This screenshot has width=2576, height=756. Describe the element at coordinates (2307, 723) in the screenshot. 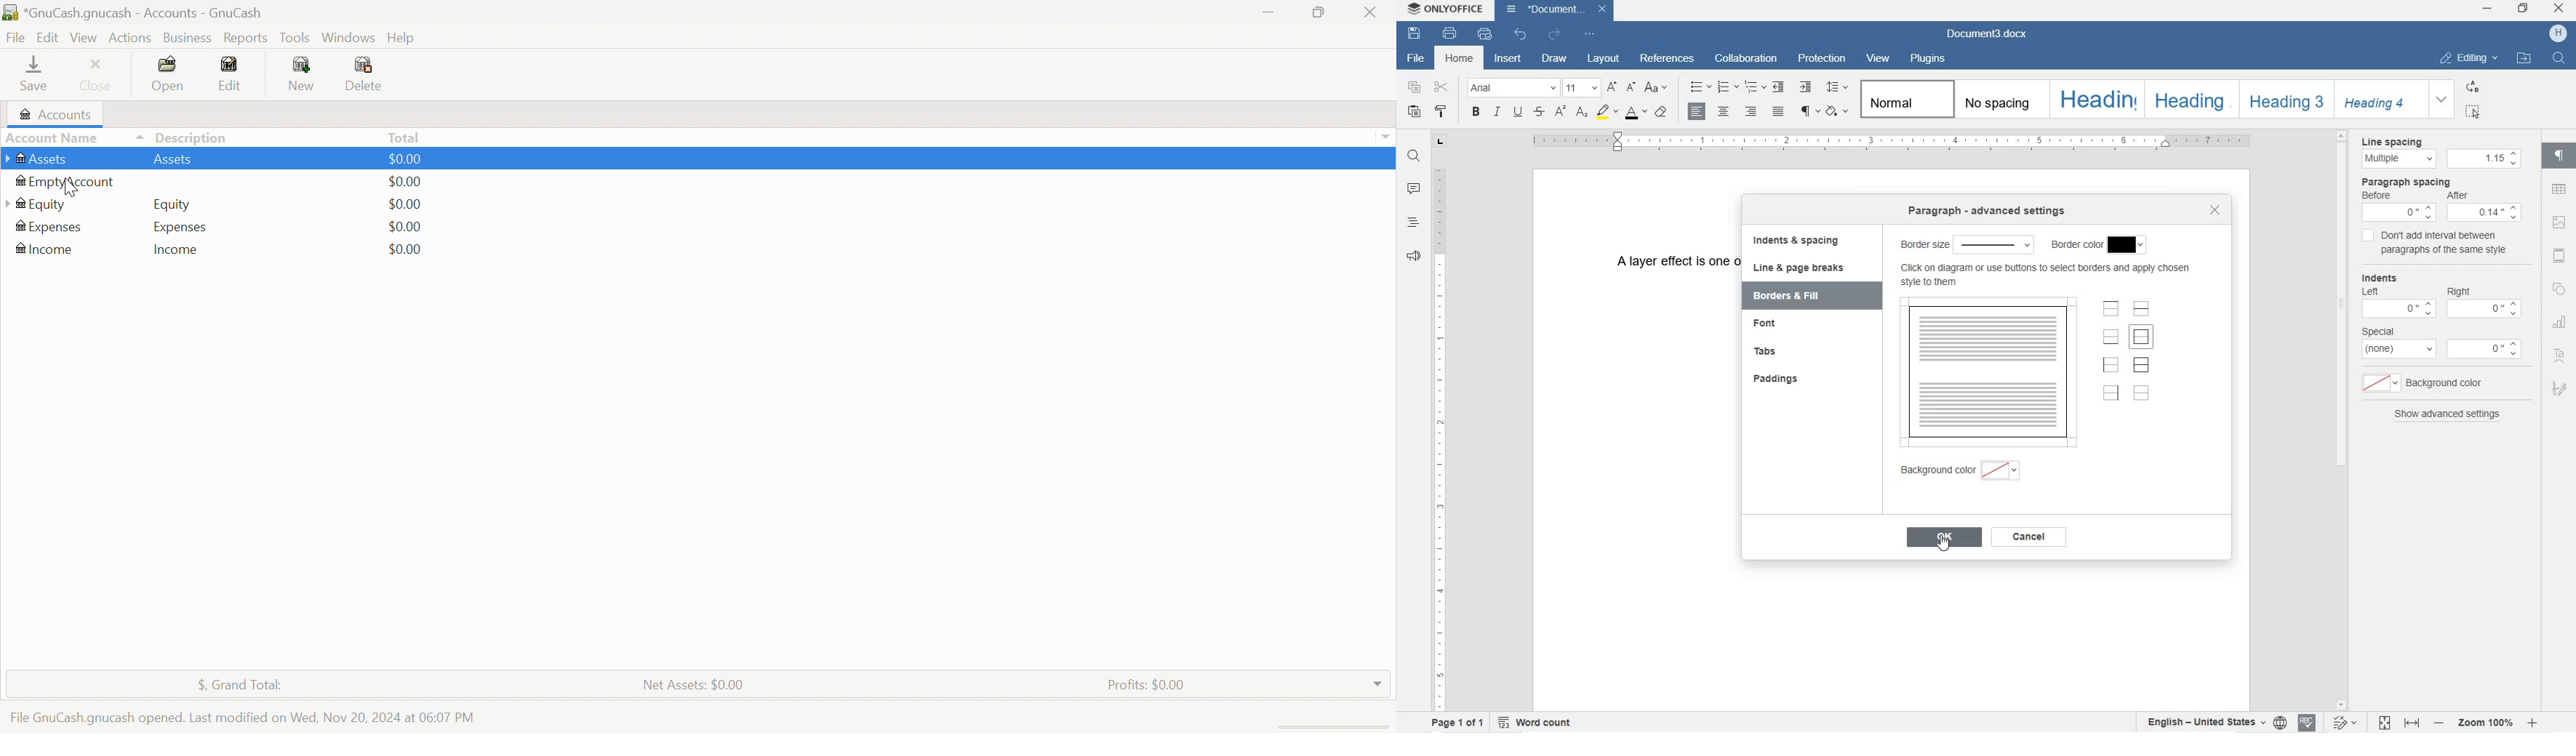

I see `SPELL CHECKING` at that location.